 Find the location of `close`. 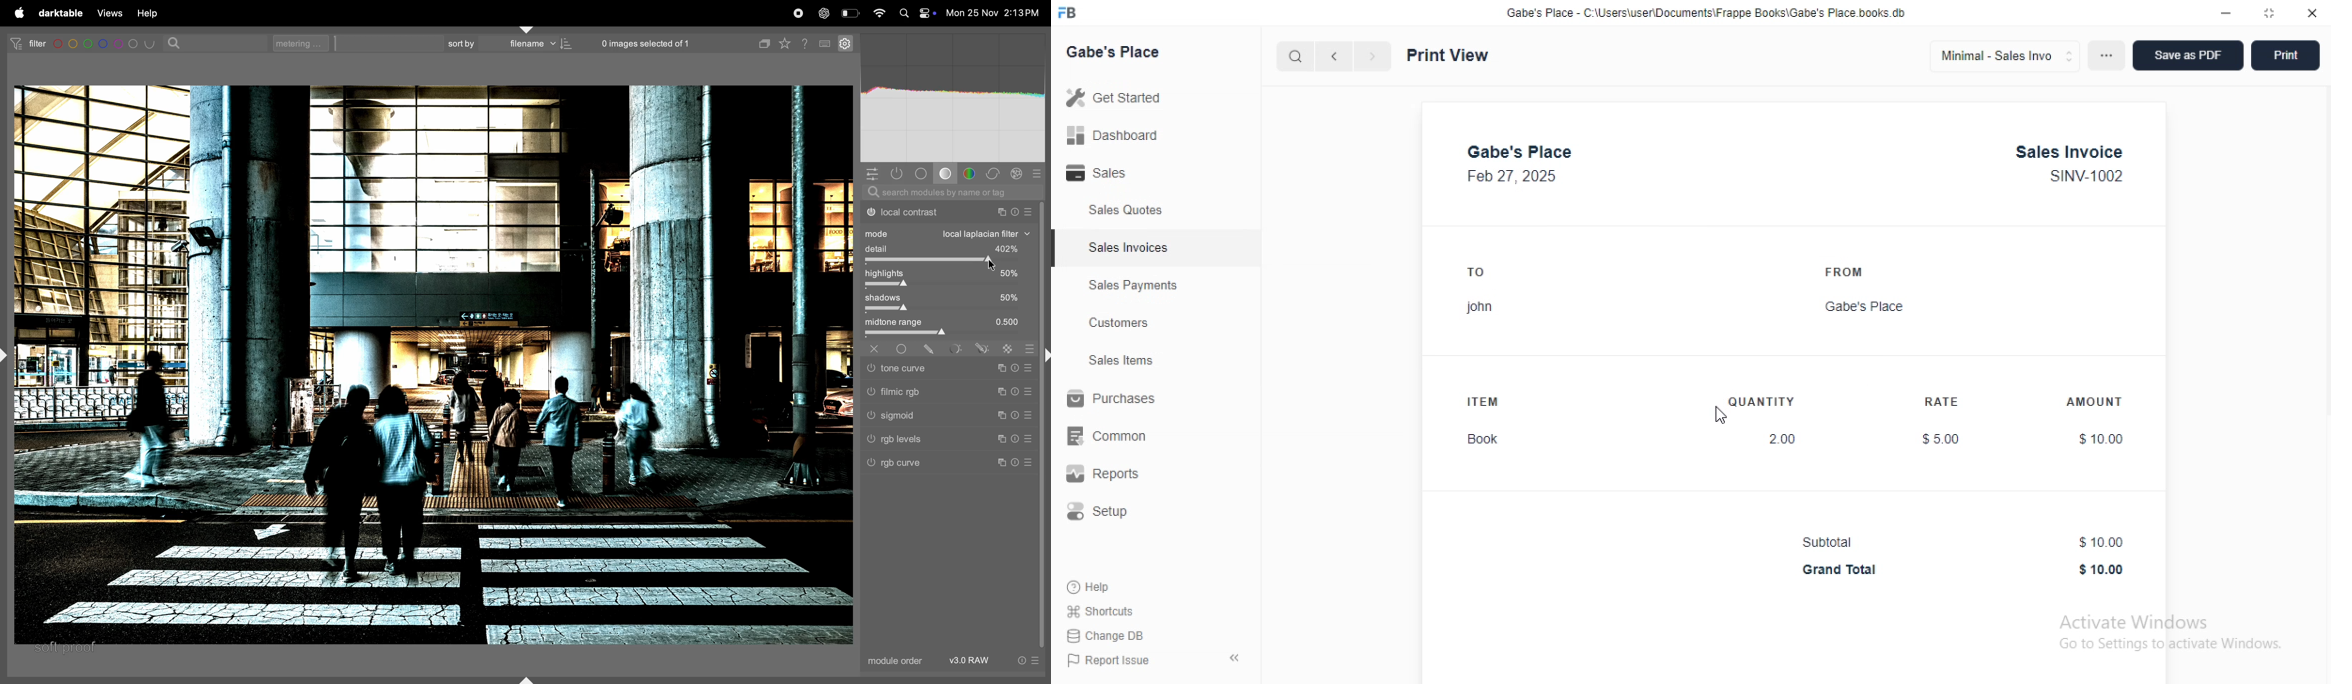

close is located at coordinates (2311, 12).